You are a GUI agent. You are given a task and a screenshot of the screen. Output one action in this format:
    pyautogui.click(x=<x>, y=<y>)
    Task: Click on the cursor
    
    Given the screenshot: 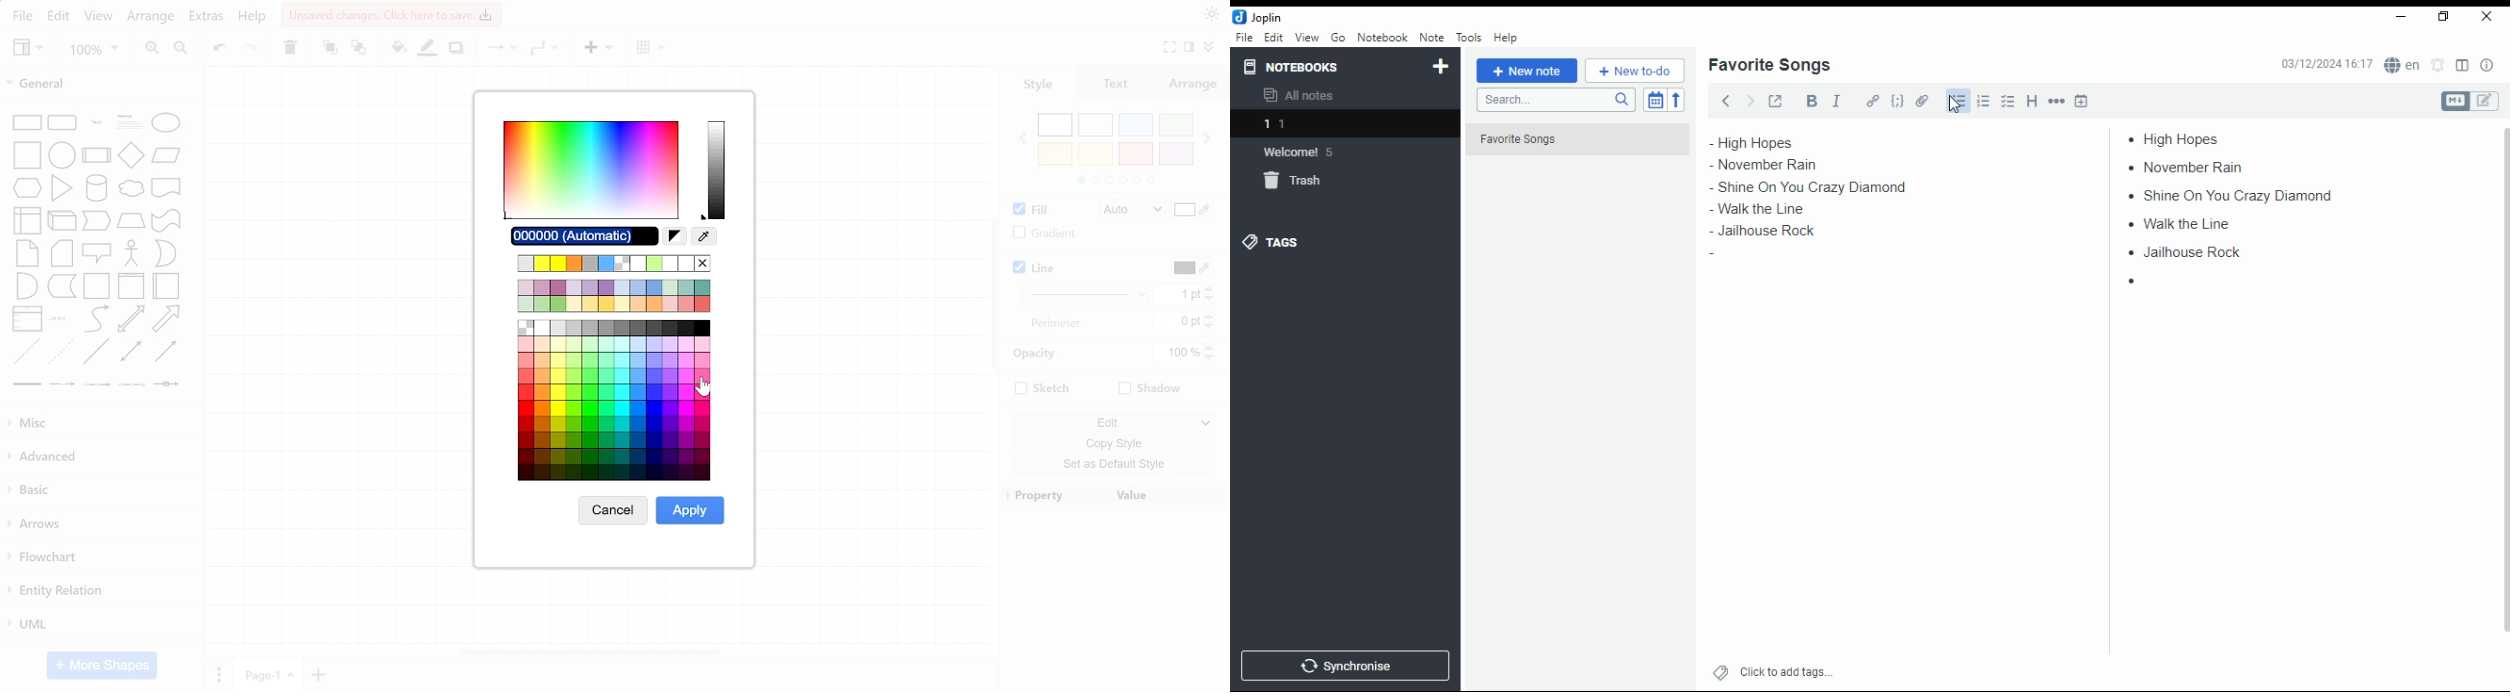 What is the action you would take?
    pyautogui.click(x=704, y=388)
    